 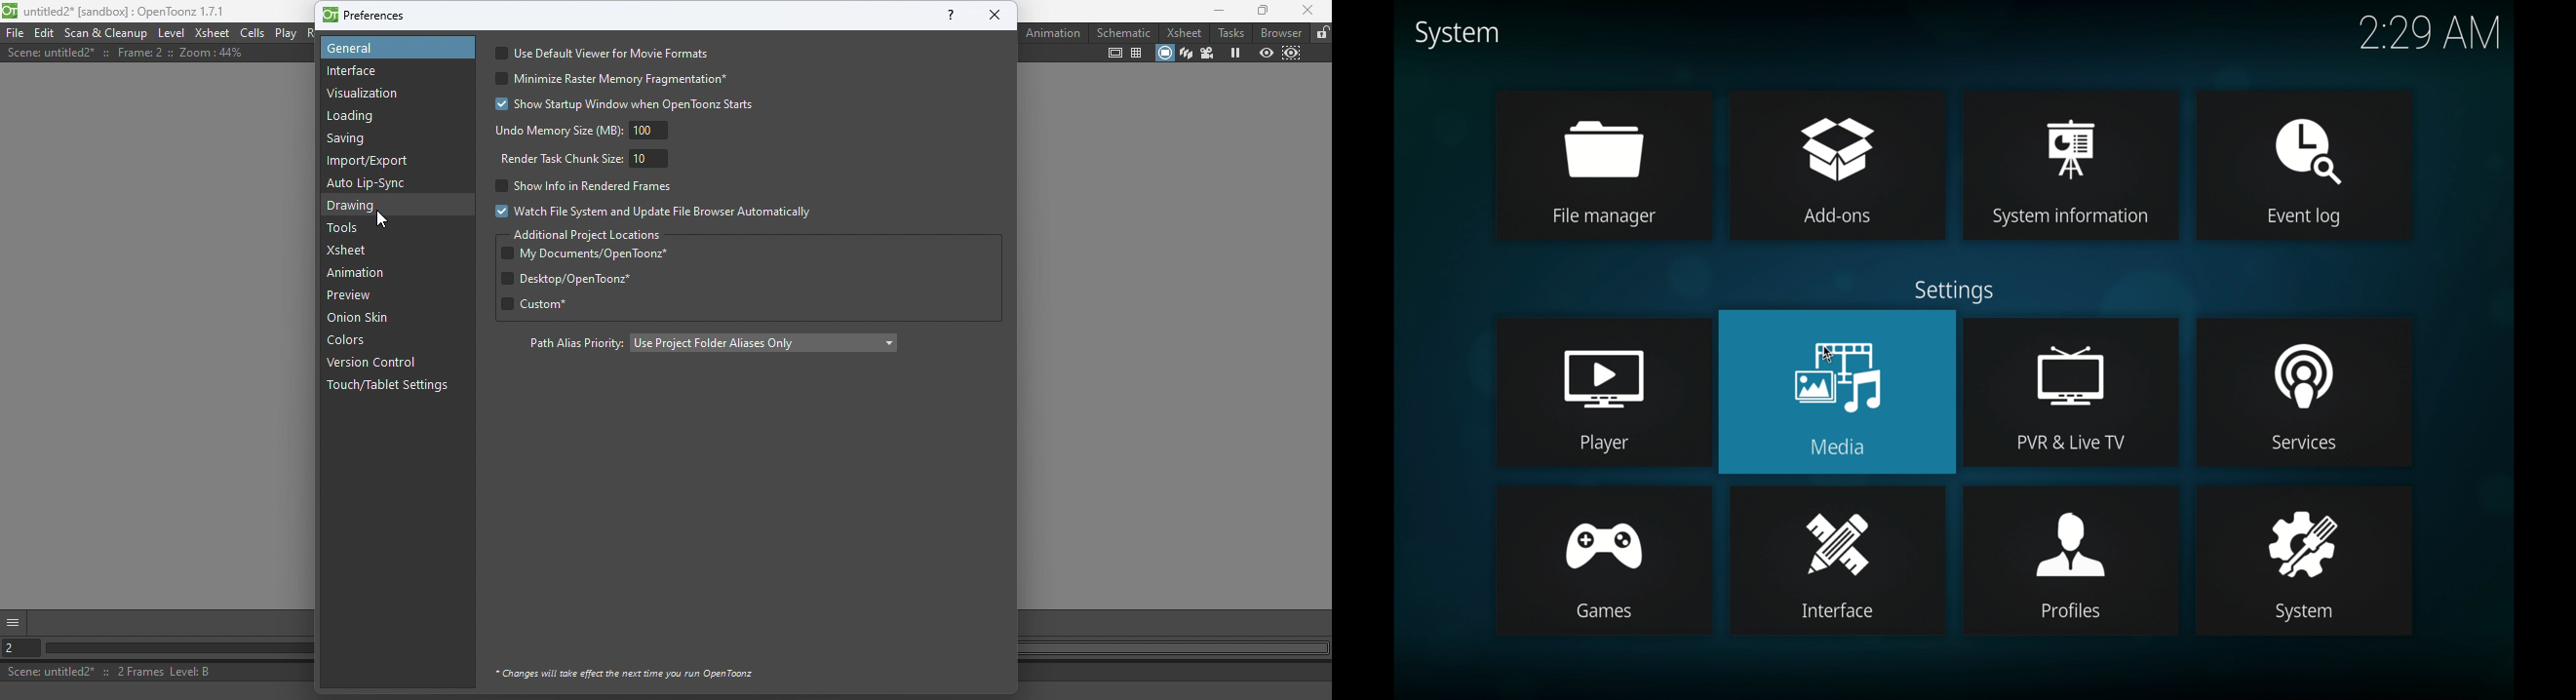 What do you see at coordinates (2074, 218) in the screenshot?
I see `System information` at bounding box center [2074, 218].